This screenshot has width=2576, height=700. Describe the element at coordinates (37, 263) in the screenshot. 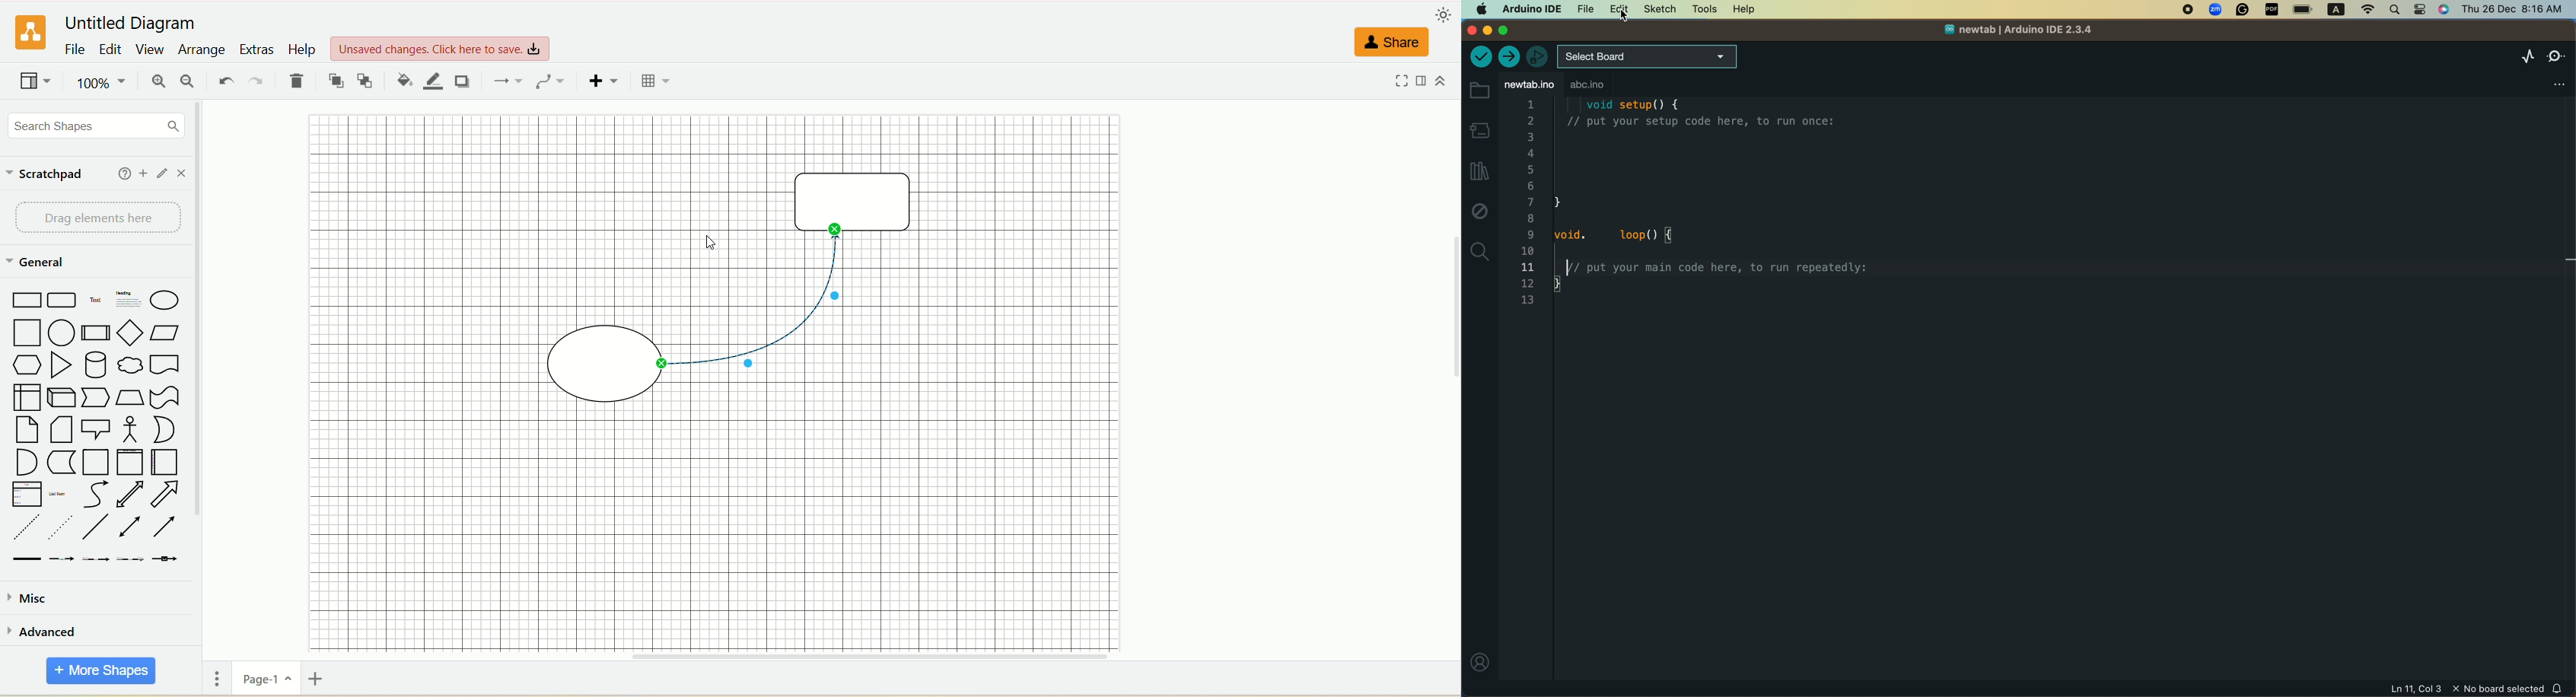

I see `general` at that location.